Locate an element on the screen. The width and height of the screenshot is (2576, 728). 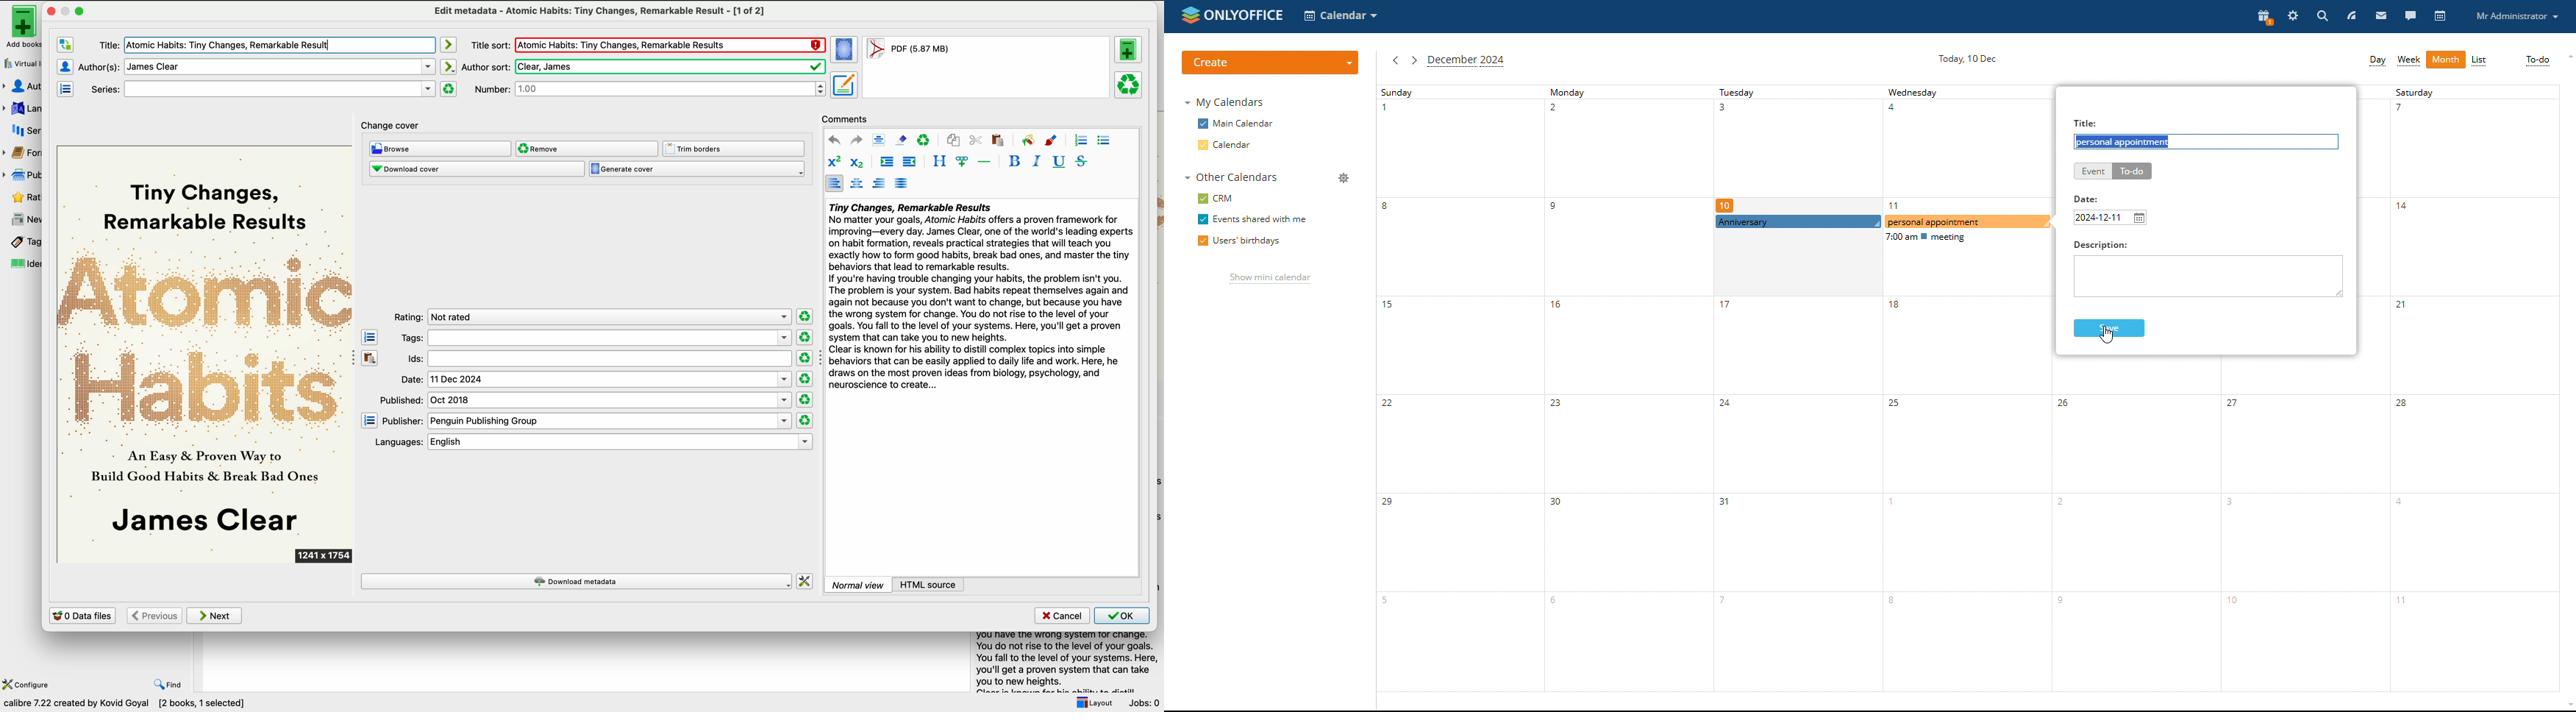
clear rating is located at coordinates (804, 337).